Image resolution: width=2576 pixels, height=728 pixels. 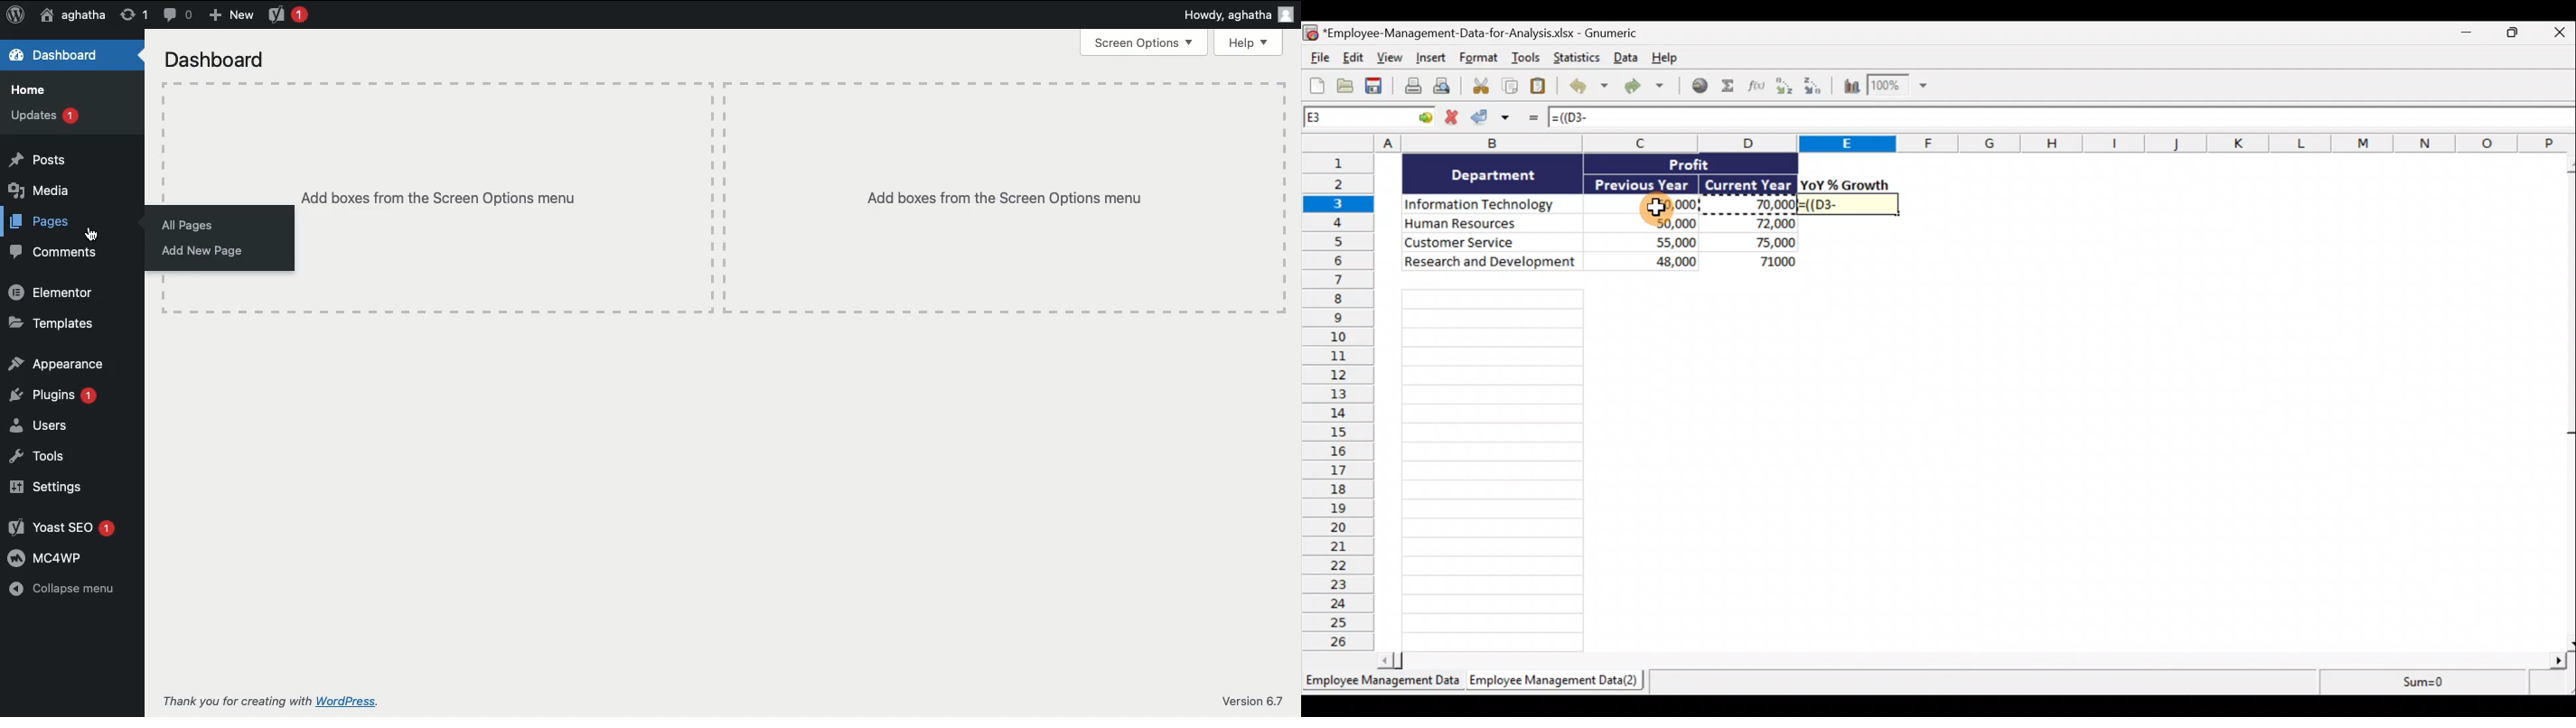 I want to click on Copy selection, so click(x=1510, y=87).